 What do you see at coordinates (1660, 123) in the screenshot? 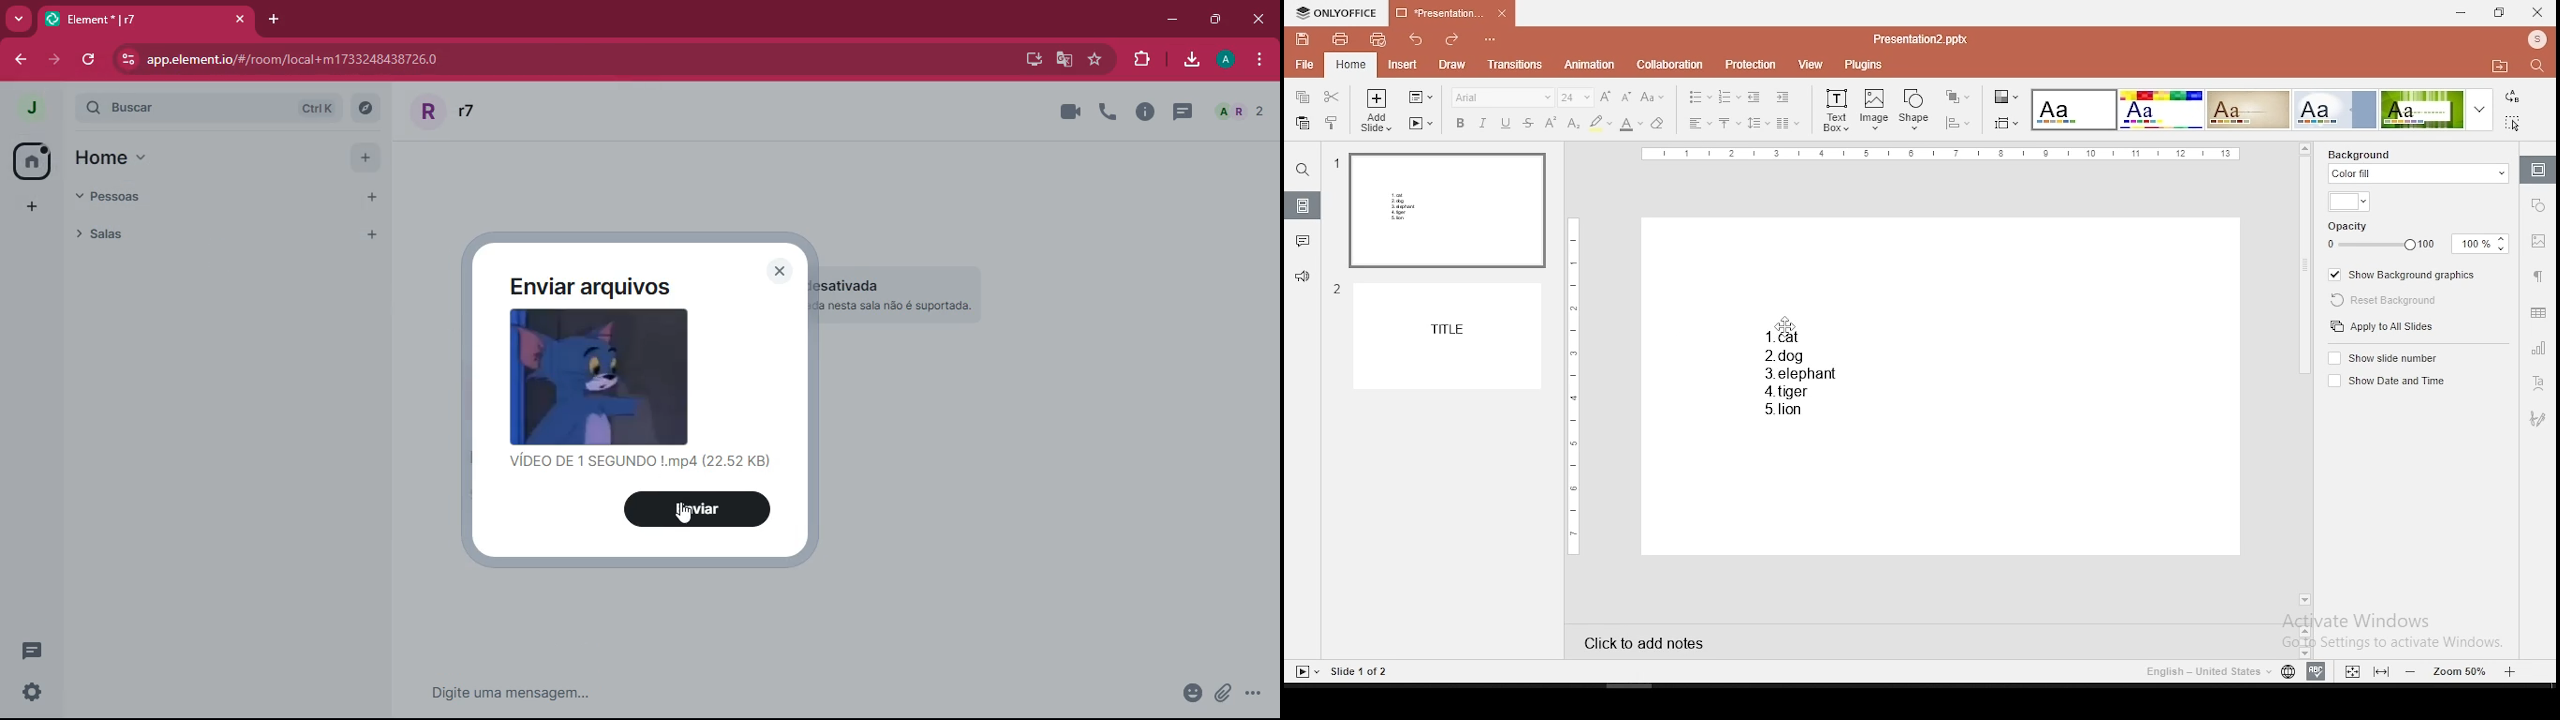
I see `eraser tool` at bounding box center [1660, 123].